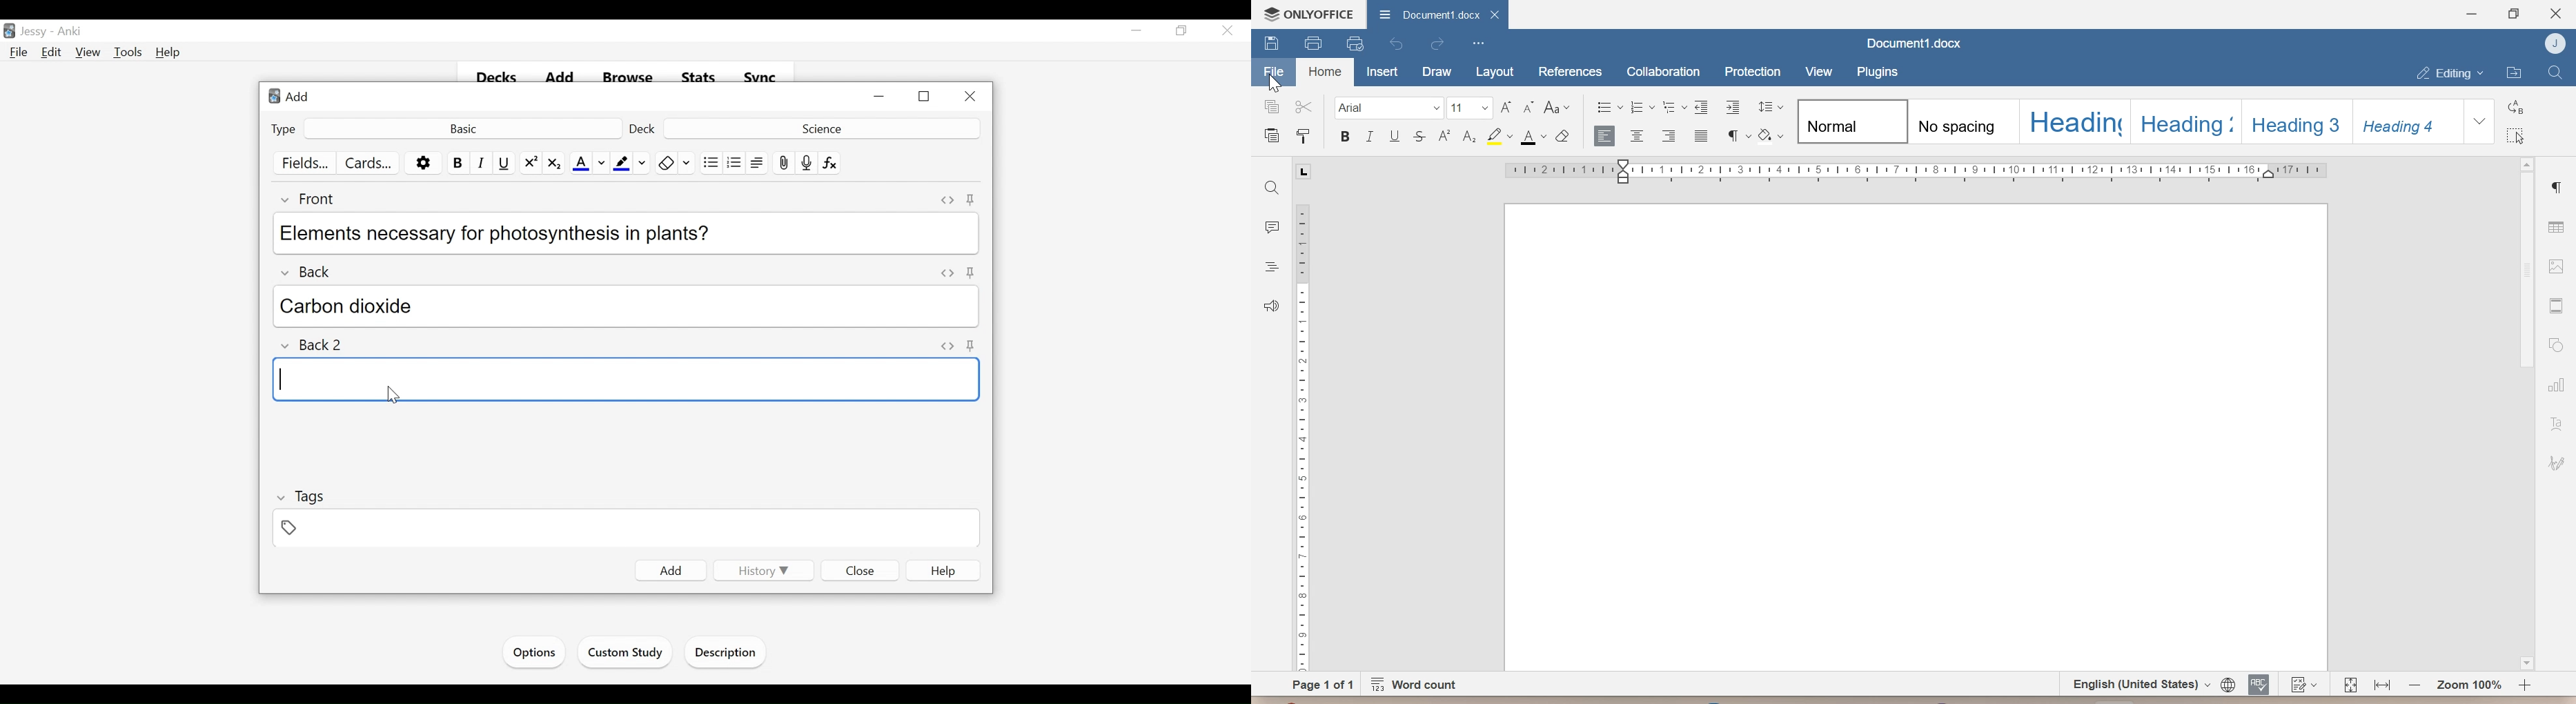  Describe the element at coordinates (2228, 683) in the screenshot. I see `Set document language` at that location.